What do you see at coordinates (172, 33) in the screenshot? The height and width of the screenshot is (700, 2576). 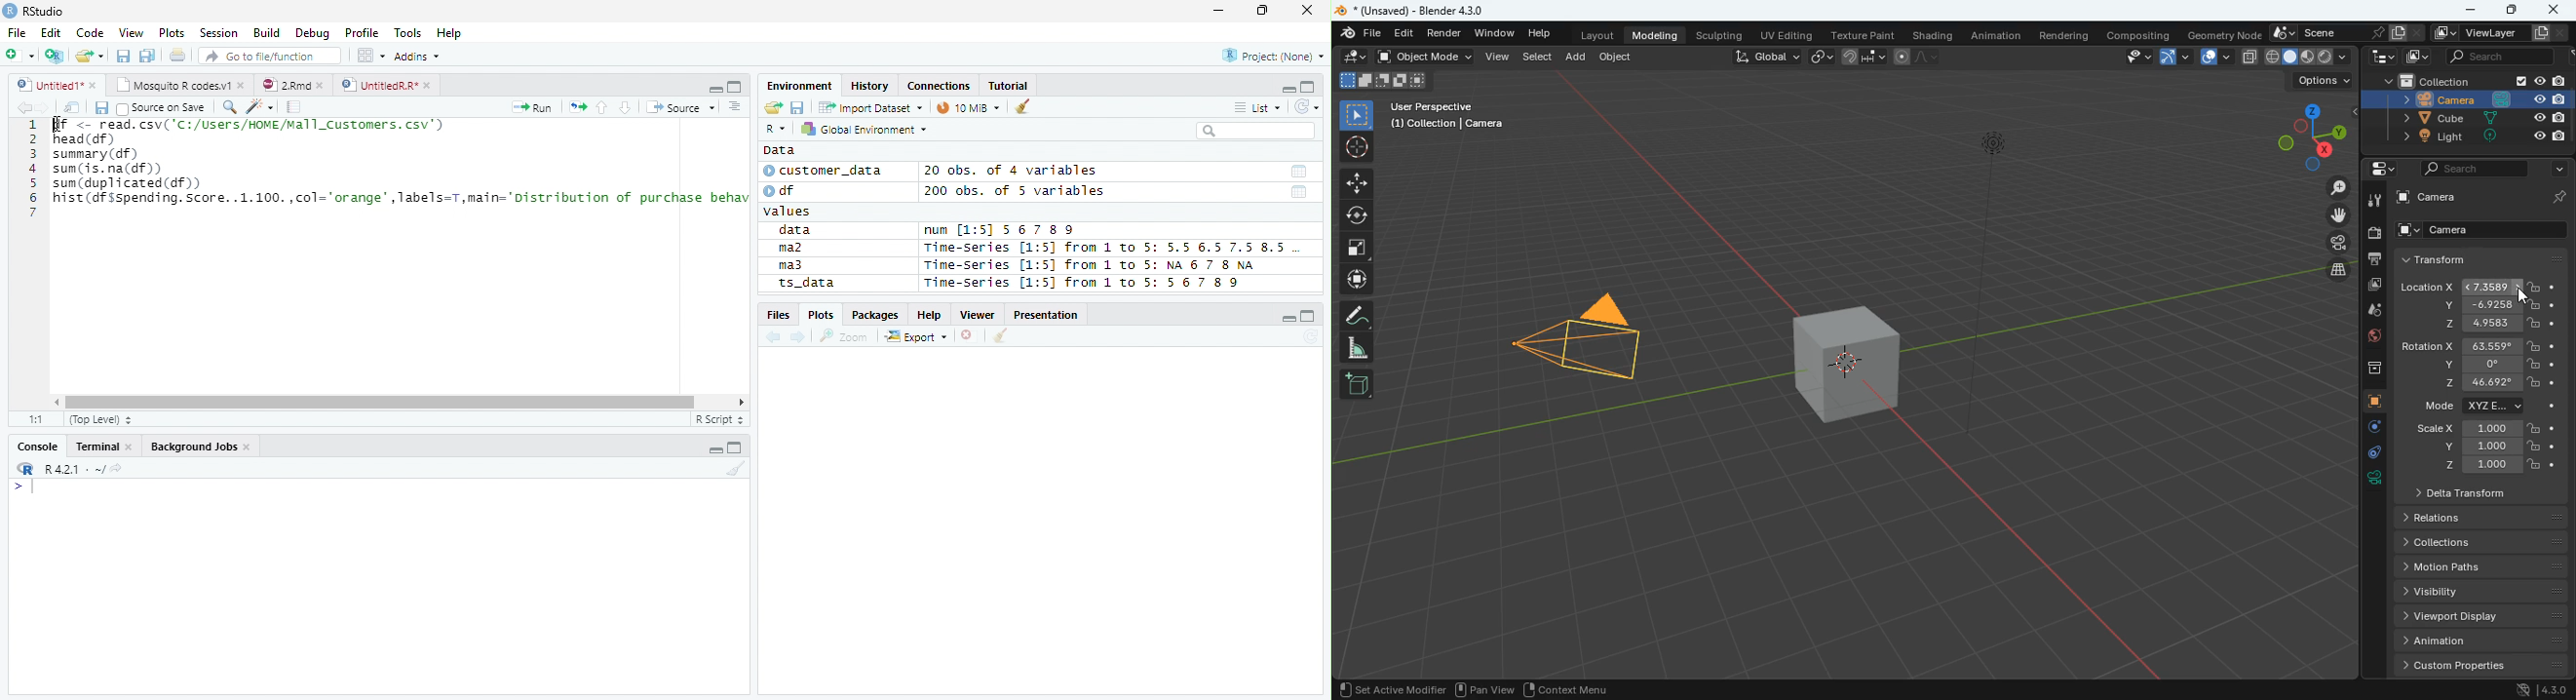 I see `Plots` at bounding box center [172, 33].